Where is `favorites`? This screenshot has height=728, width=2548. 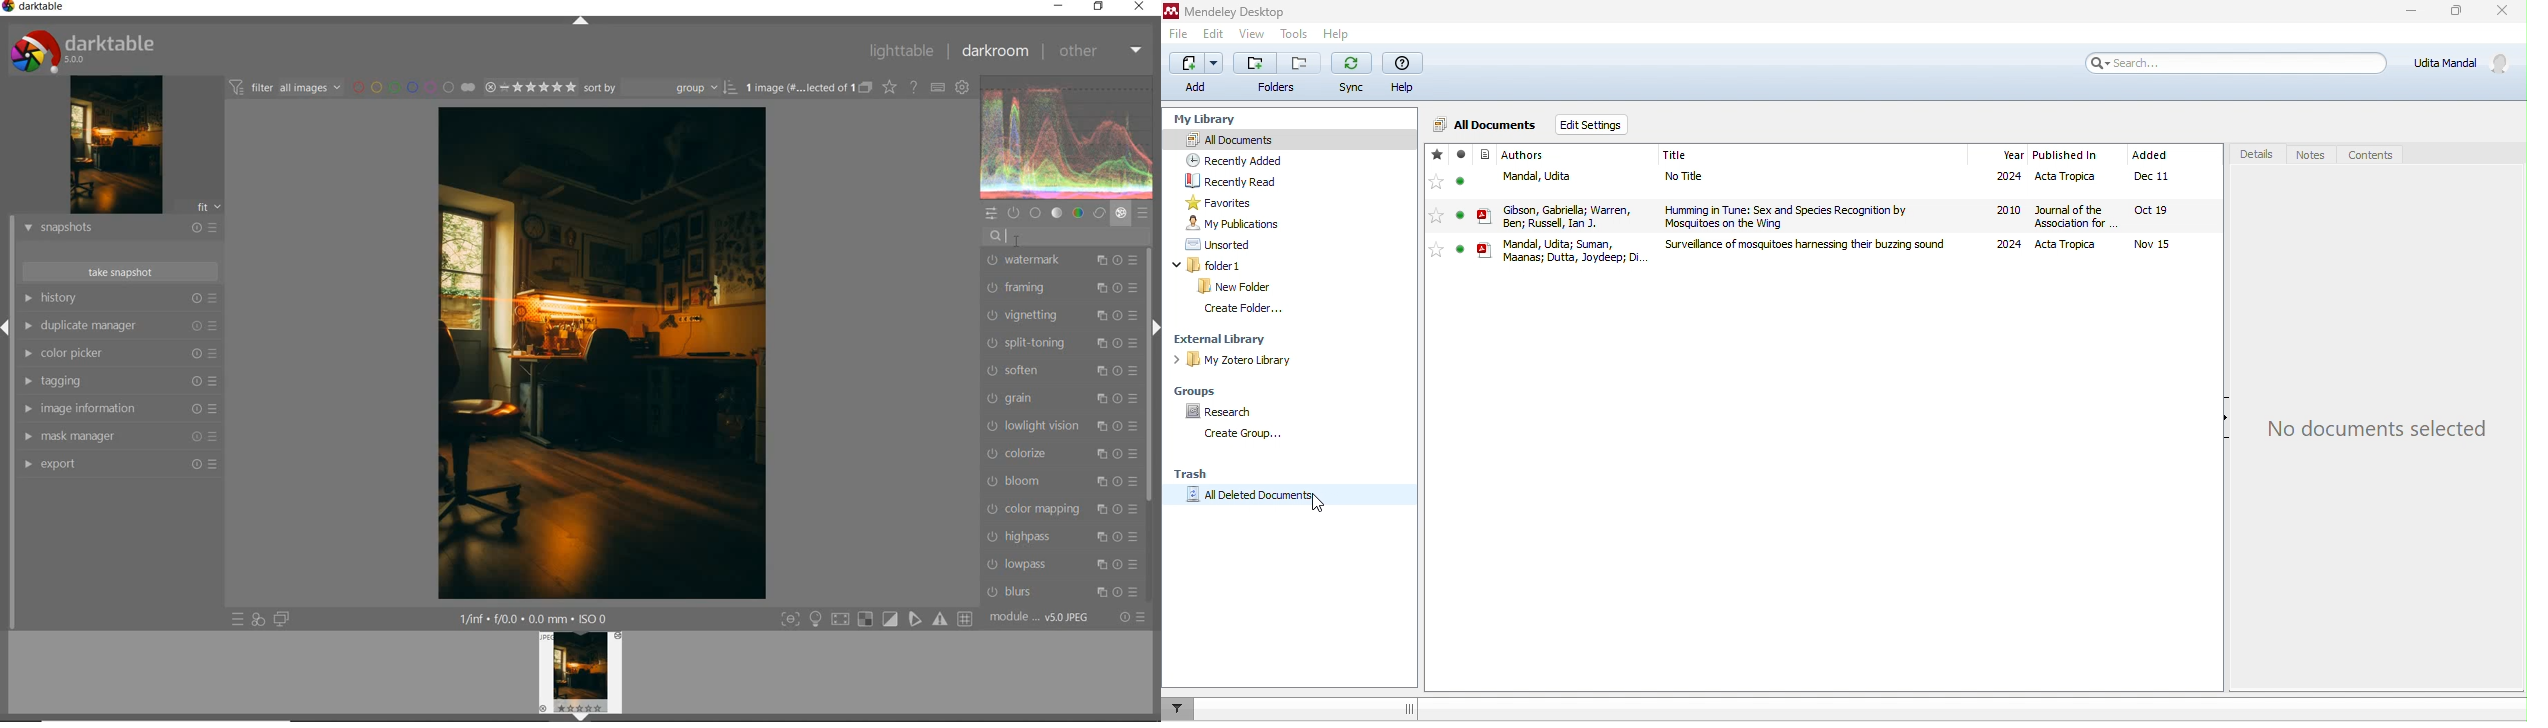
favorites is located at coordinates (1220, 203).